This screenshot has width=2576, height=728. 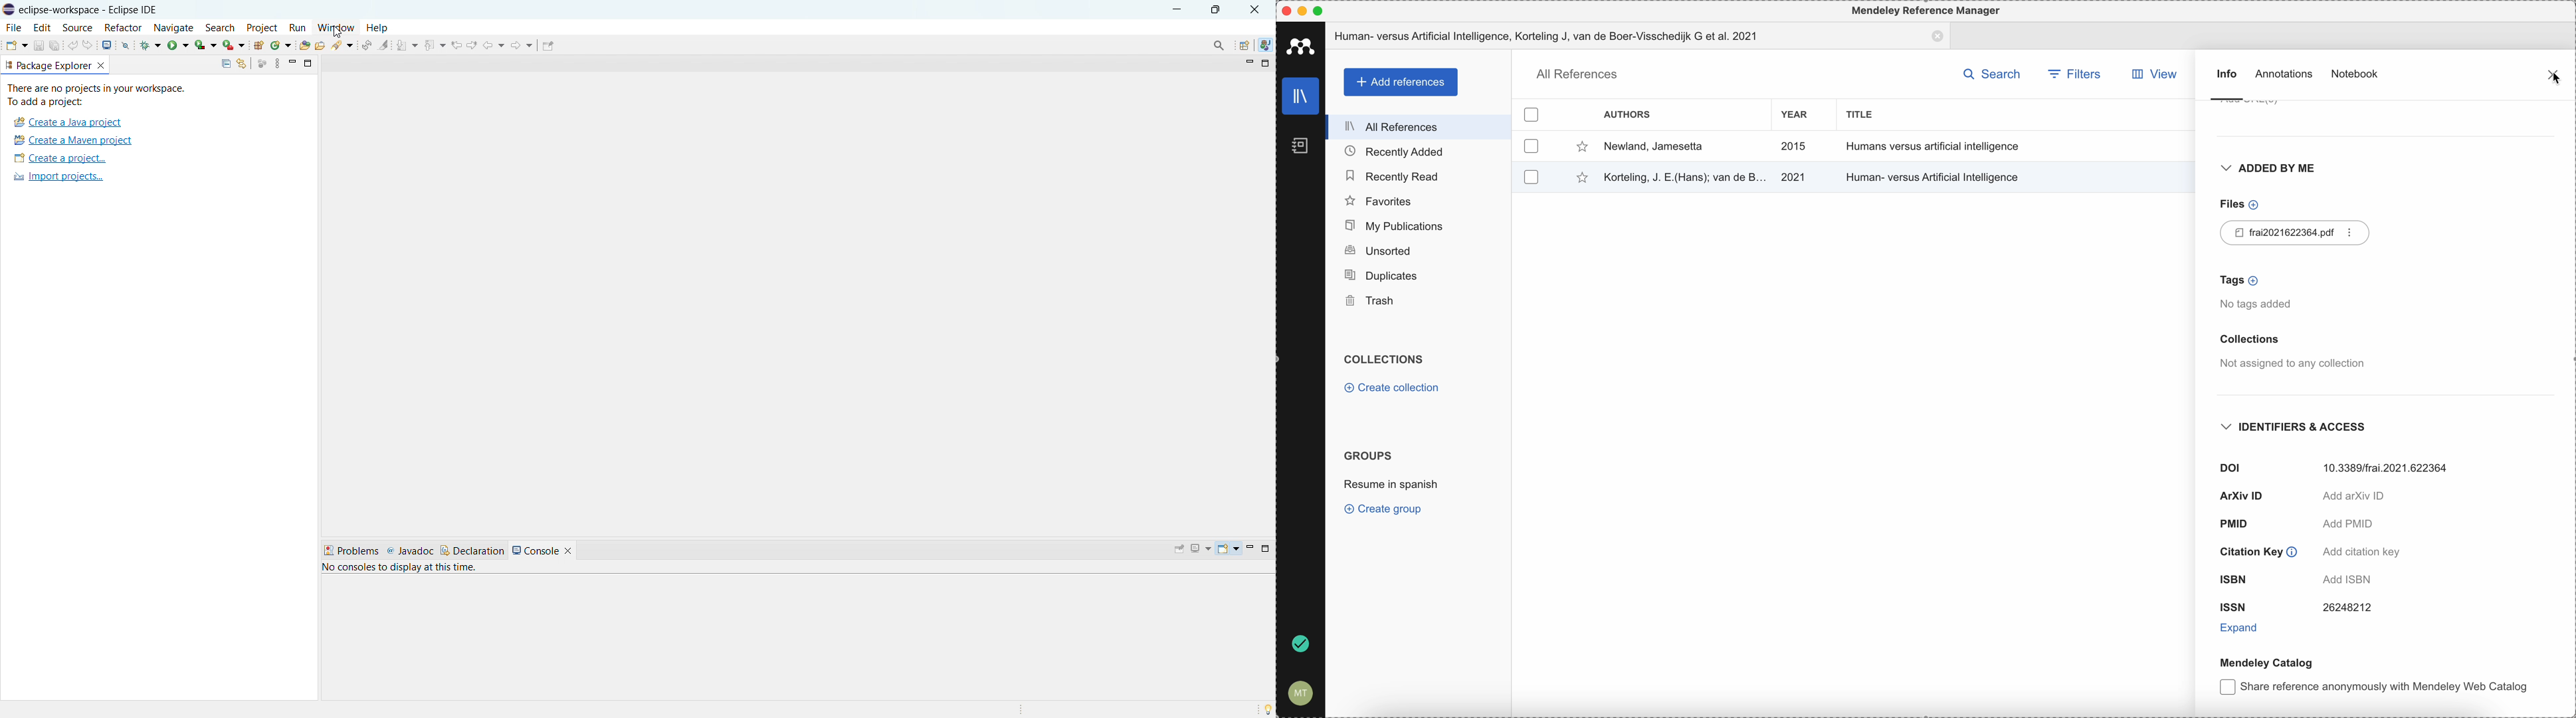 I want to click on checkbox, so click(x=1532, y=146).